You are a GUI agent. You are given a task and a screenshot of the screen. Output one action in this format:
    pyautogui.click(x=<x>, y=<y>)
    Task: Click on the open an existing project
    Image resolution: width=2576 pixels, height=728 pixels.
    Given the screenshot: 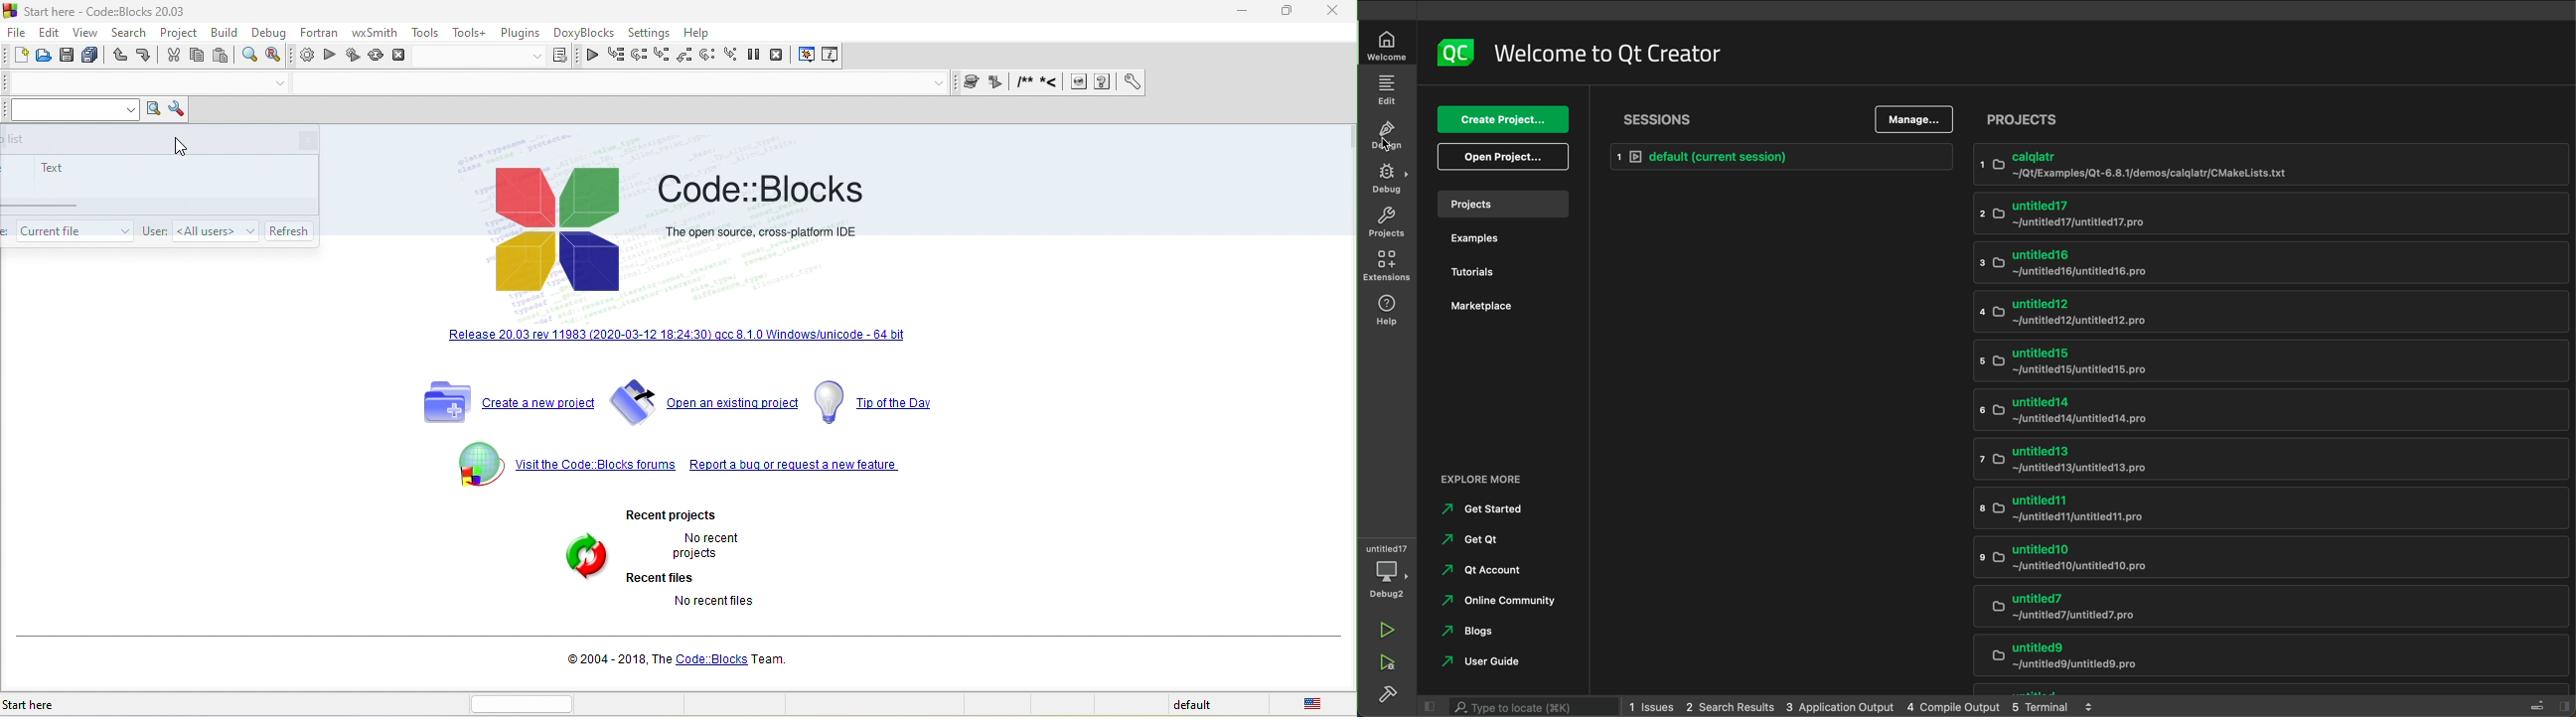 What is the action you would take?
    pyautogui.click(x=704, y=405)
    